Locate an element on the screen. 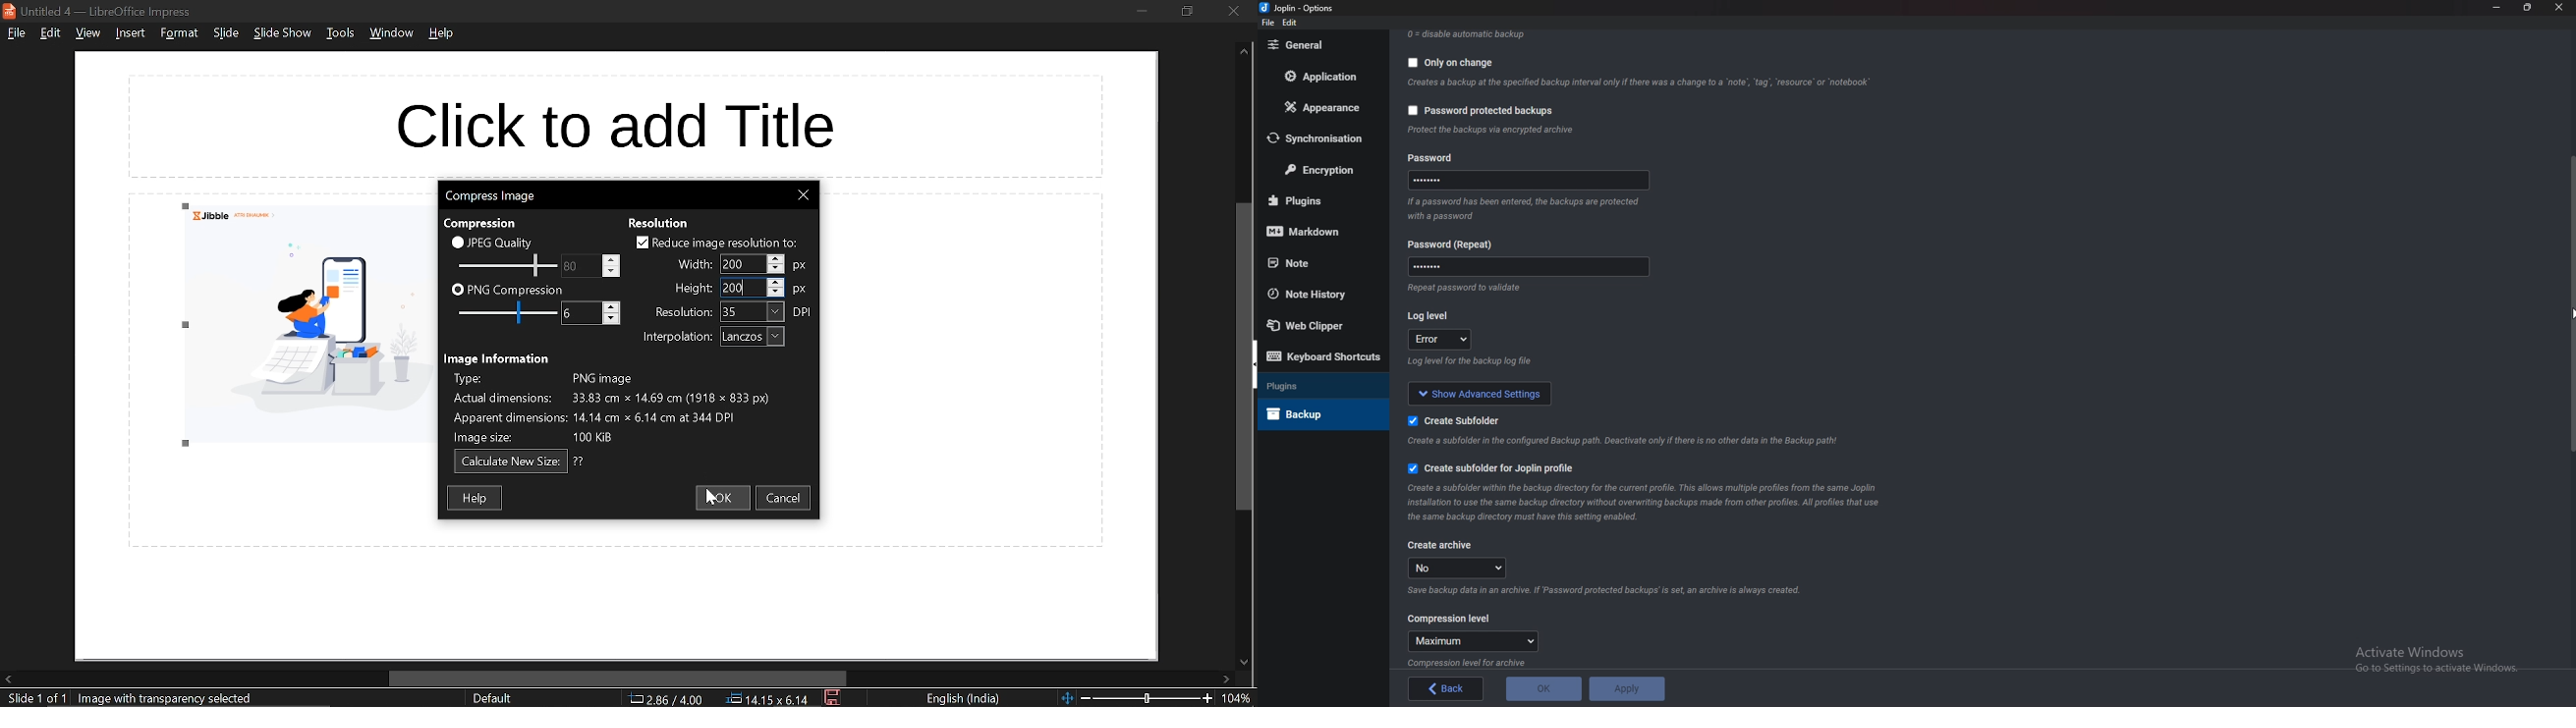 This screenshot has width=2576, height=728. Compression level is located at coordinates (1451, 618).